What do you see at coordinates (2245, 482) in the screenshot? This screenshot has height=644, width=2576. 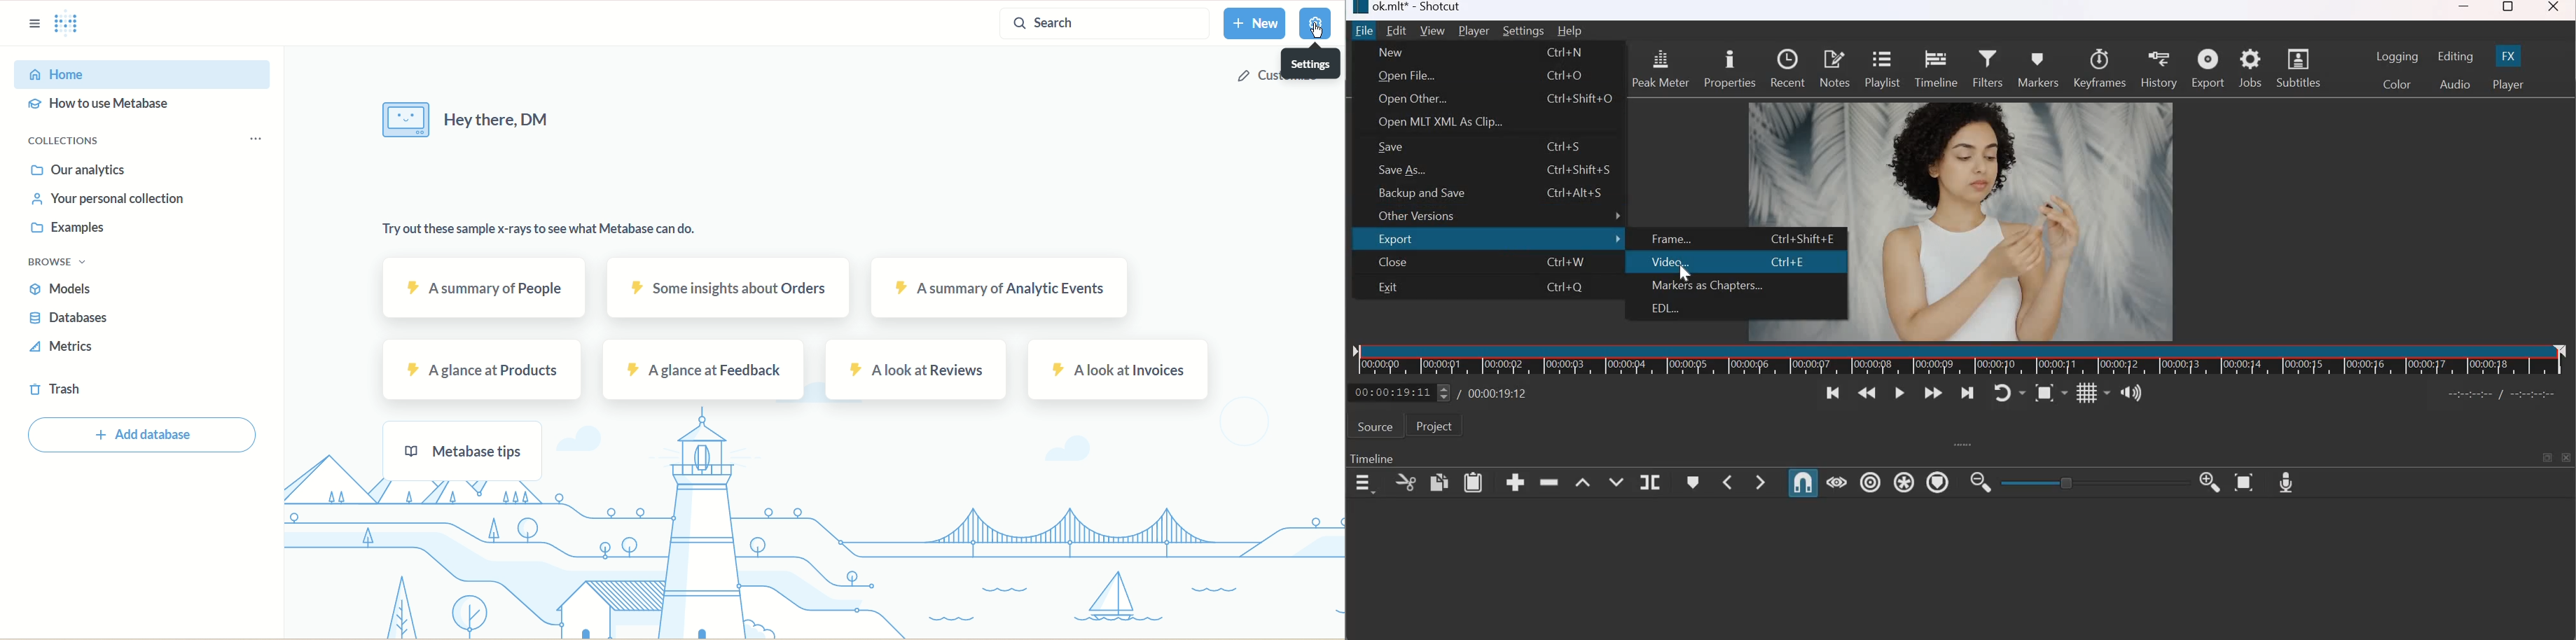 I see `Zoom Timeline to Fit` at bounding box center [2245, 482].